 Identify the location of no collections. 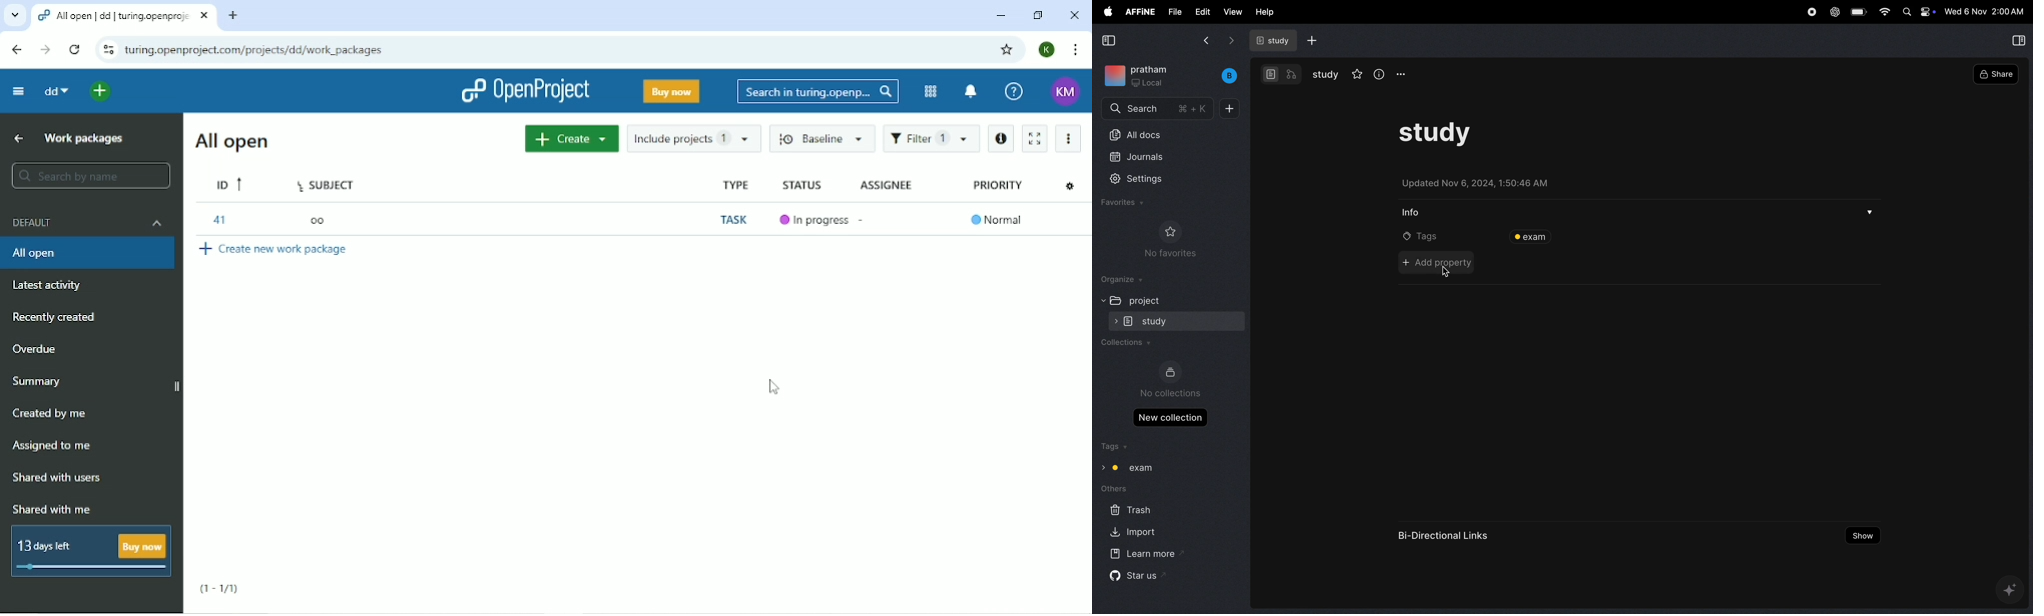
(1172, 381).